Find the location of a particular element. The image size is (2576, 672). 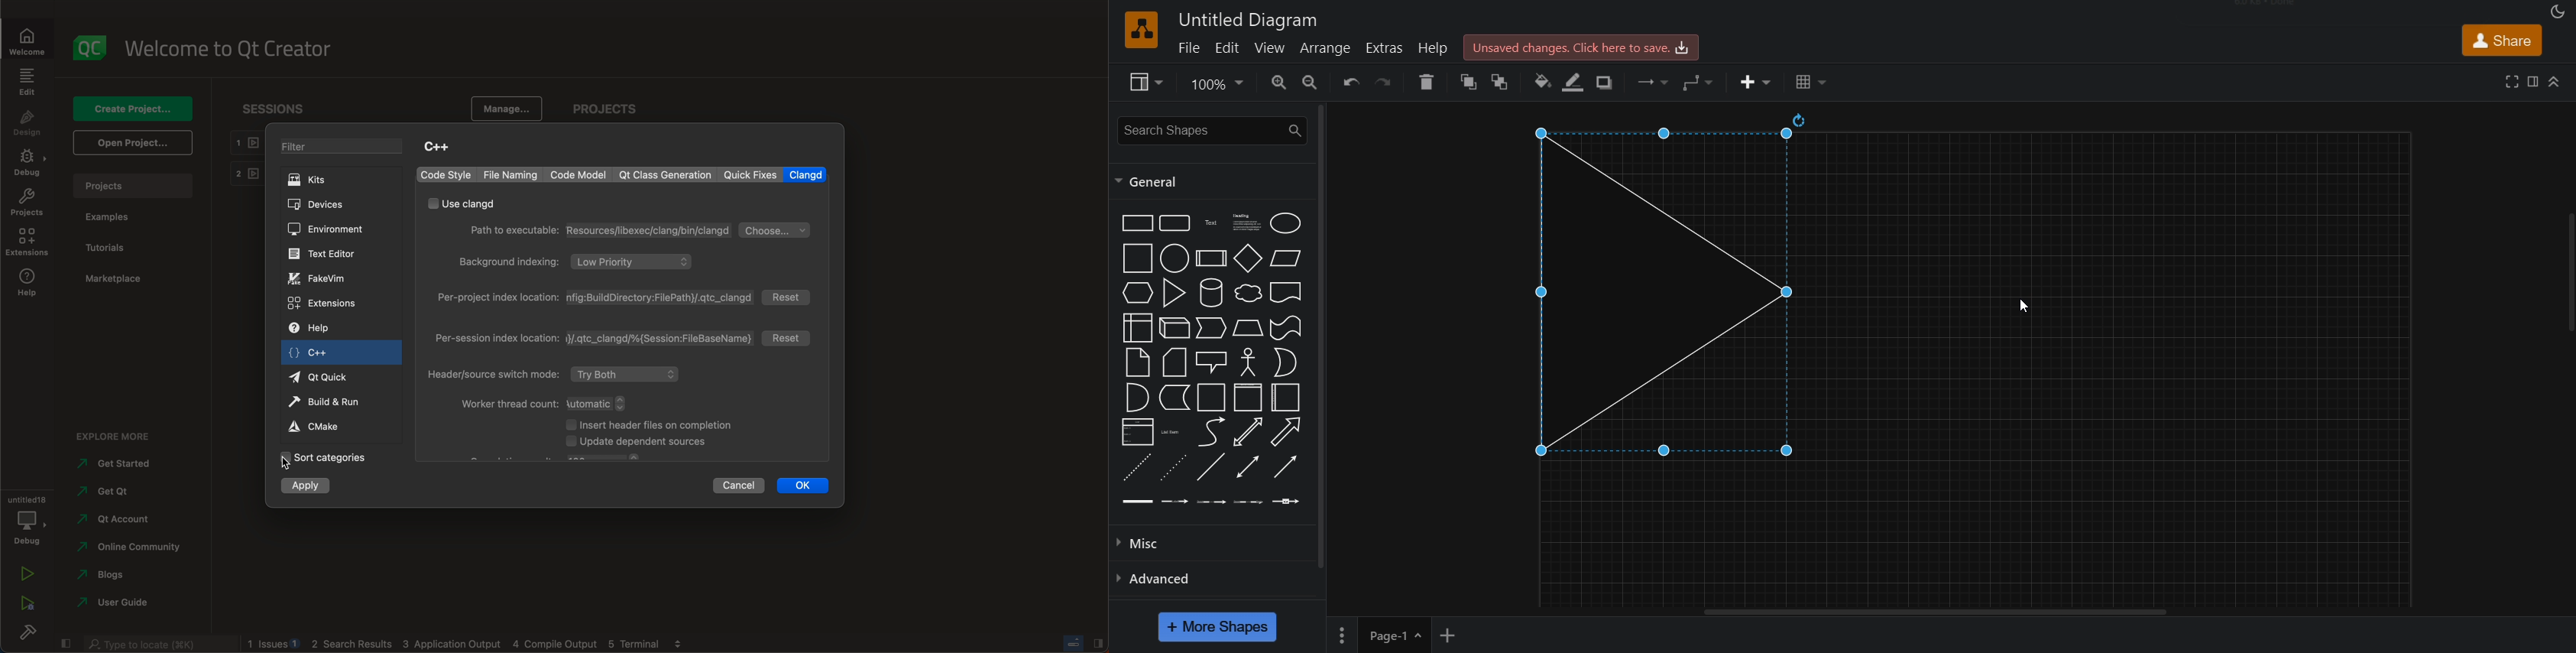

fill color is located at coordinates (1541, 81).